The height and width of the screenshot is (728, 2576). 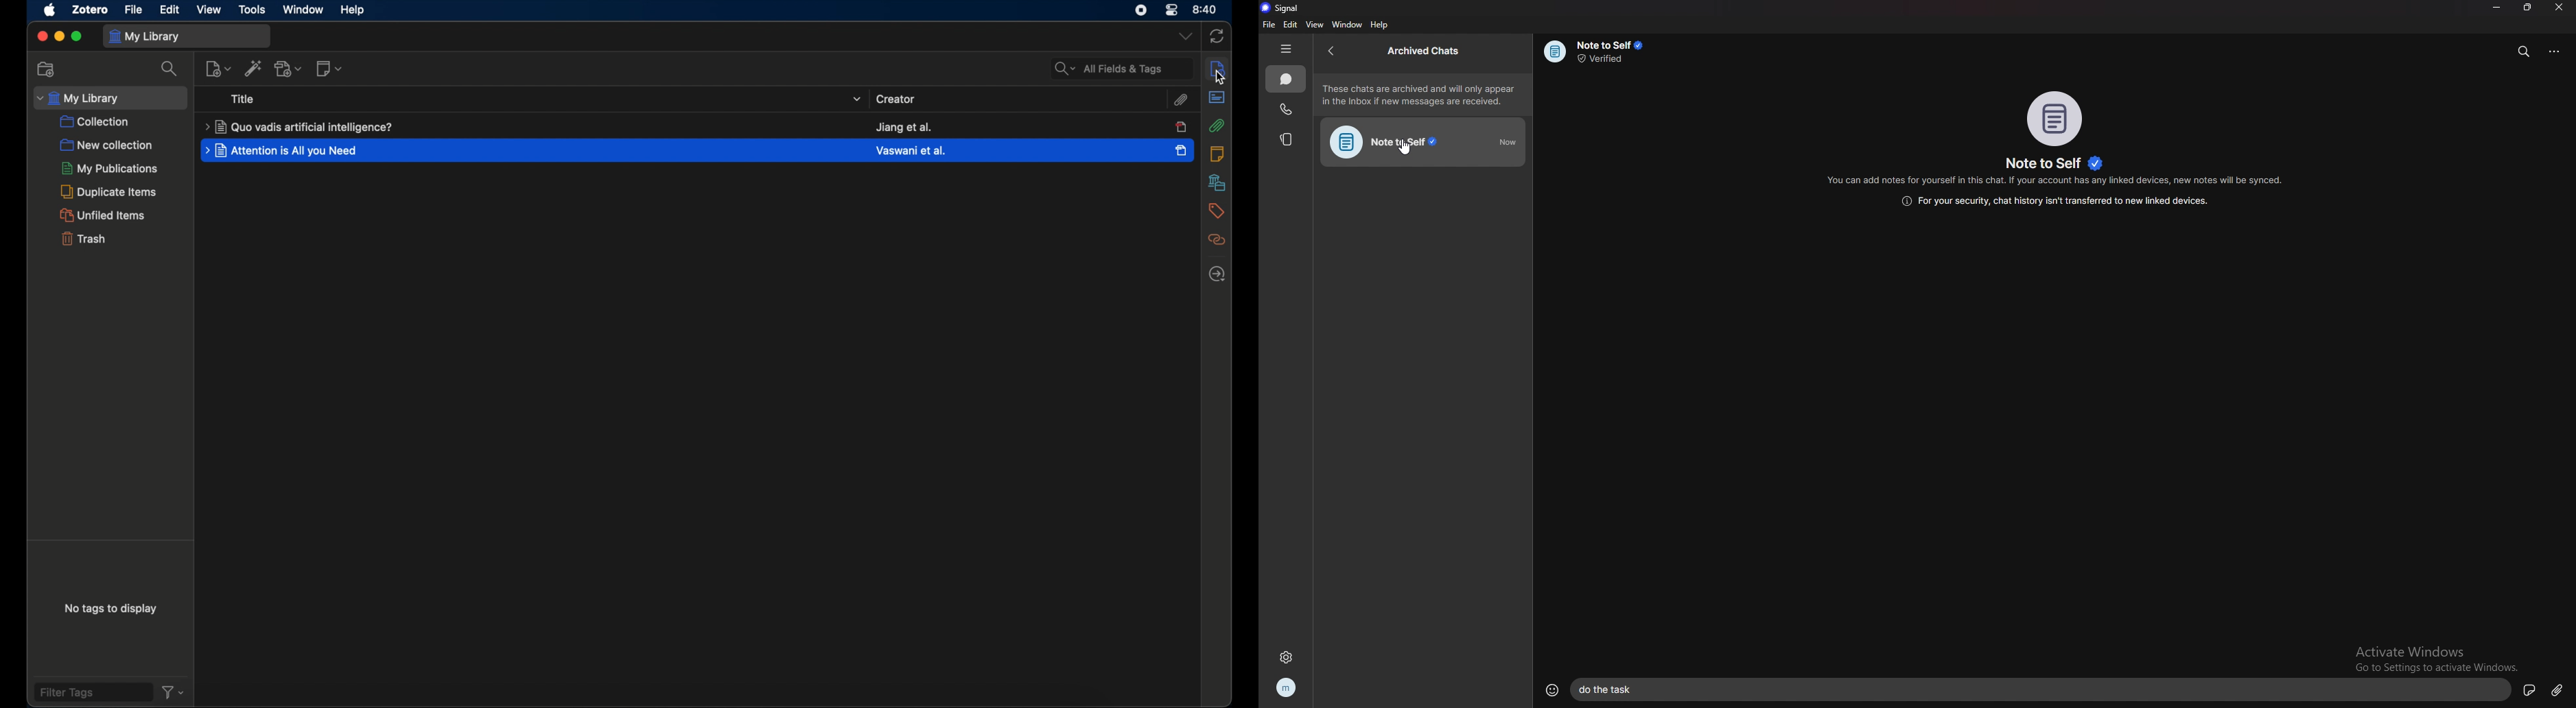 I want to click on unified items, so click(x=103, y=215).